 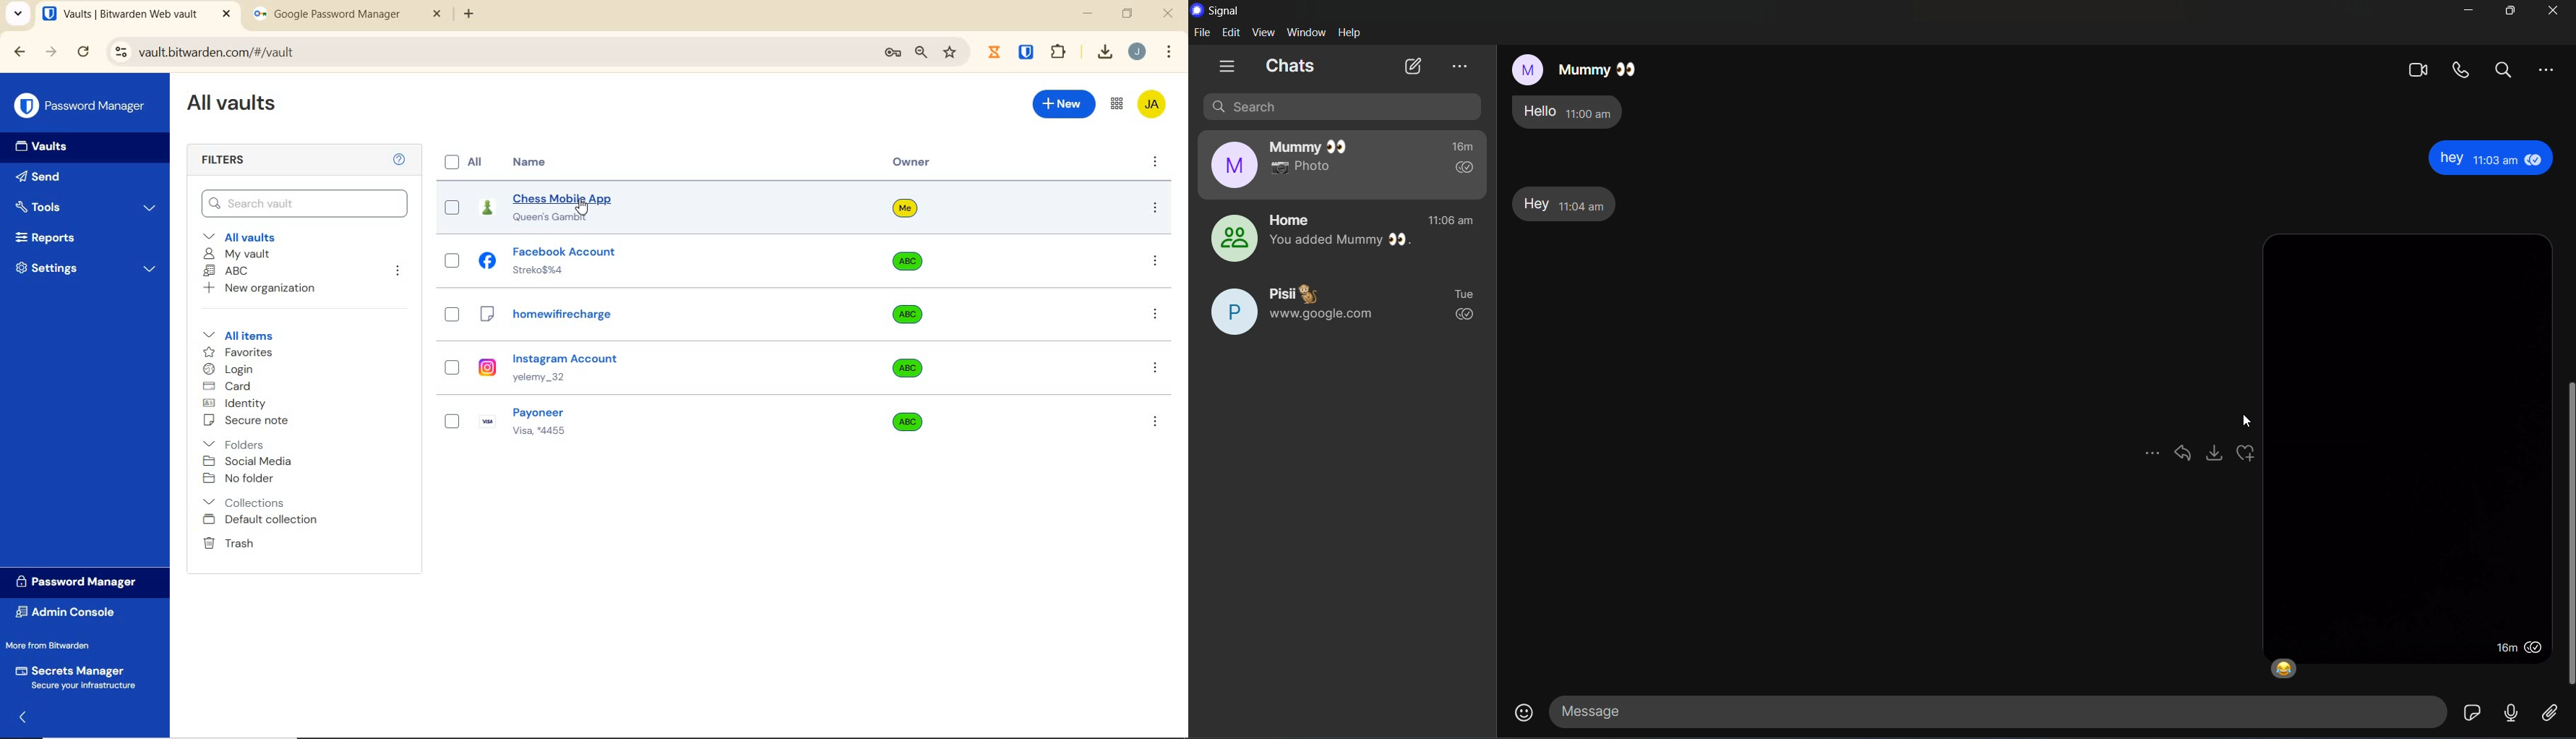 I want to click on payoneer logo, so click(x=490, y=418).